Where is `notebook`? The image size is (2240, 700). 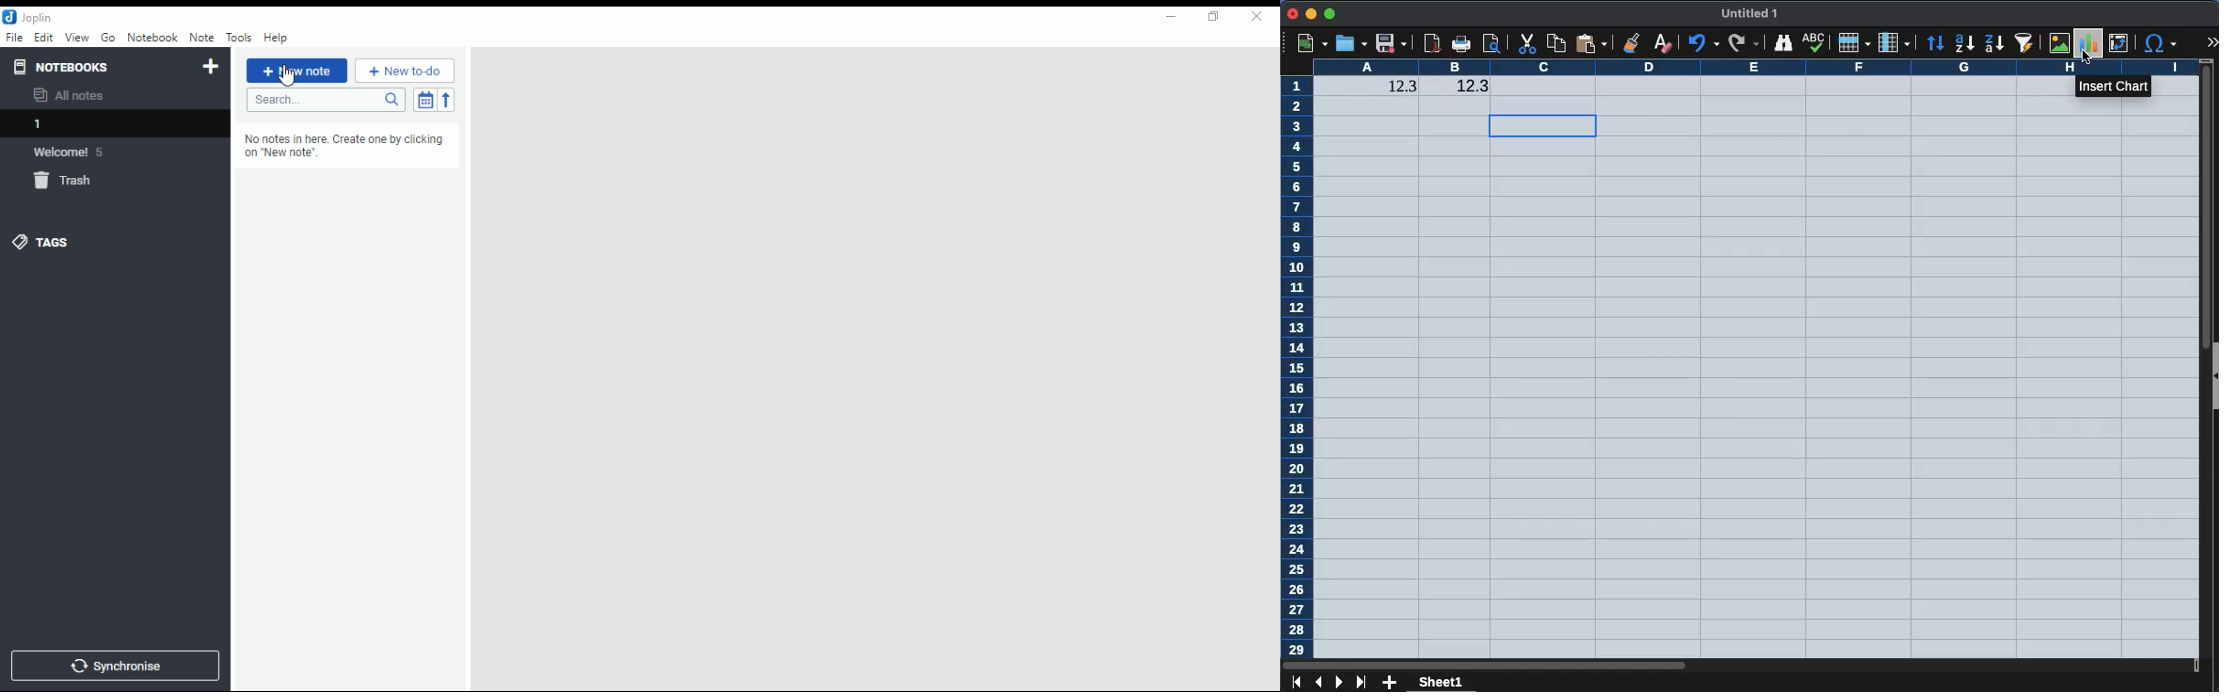
notebook is located at coordinates (153, 37).